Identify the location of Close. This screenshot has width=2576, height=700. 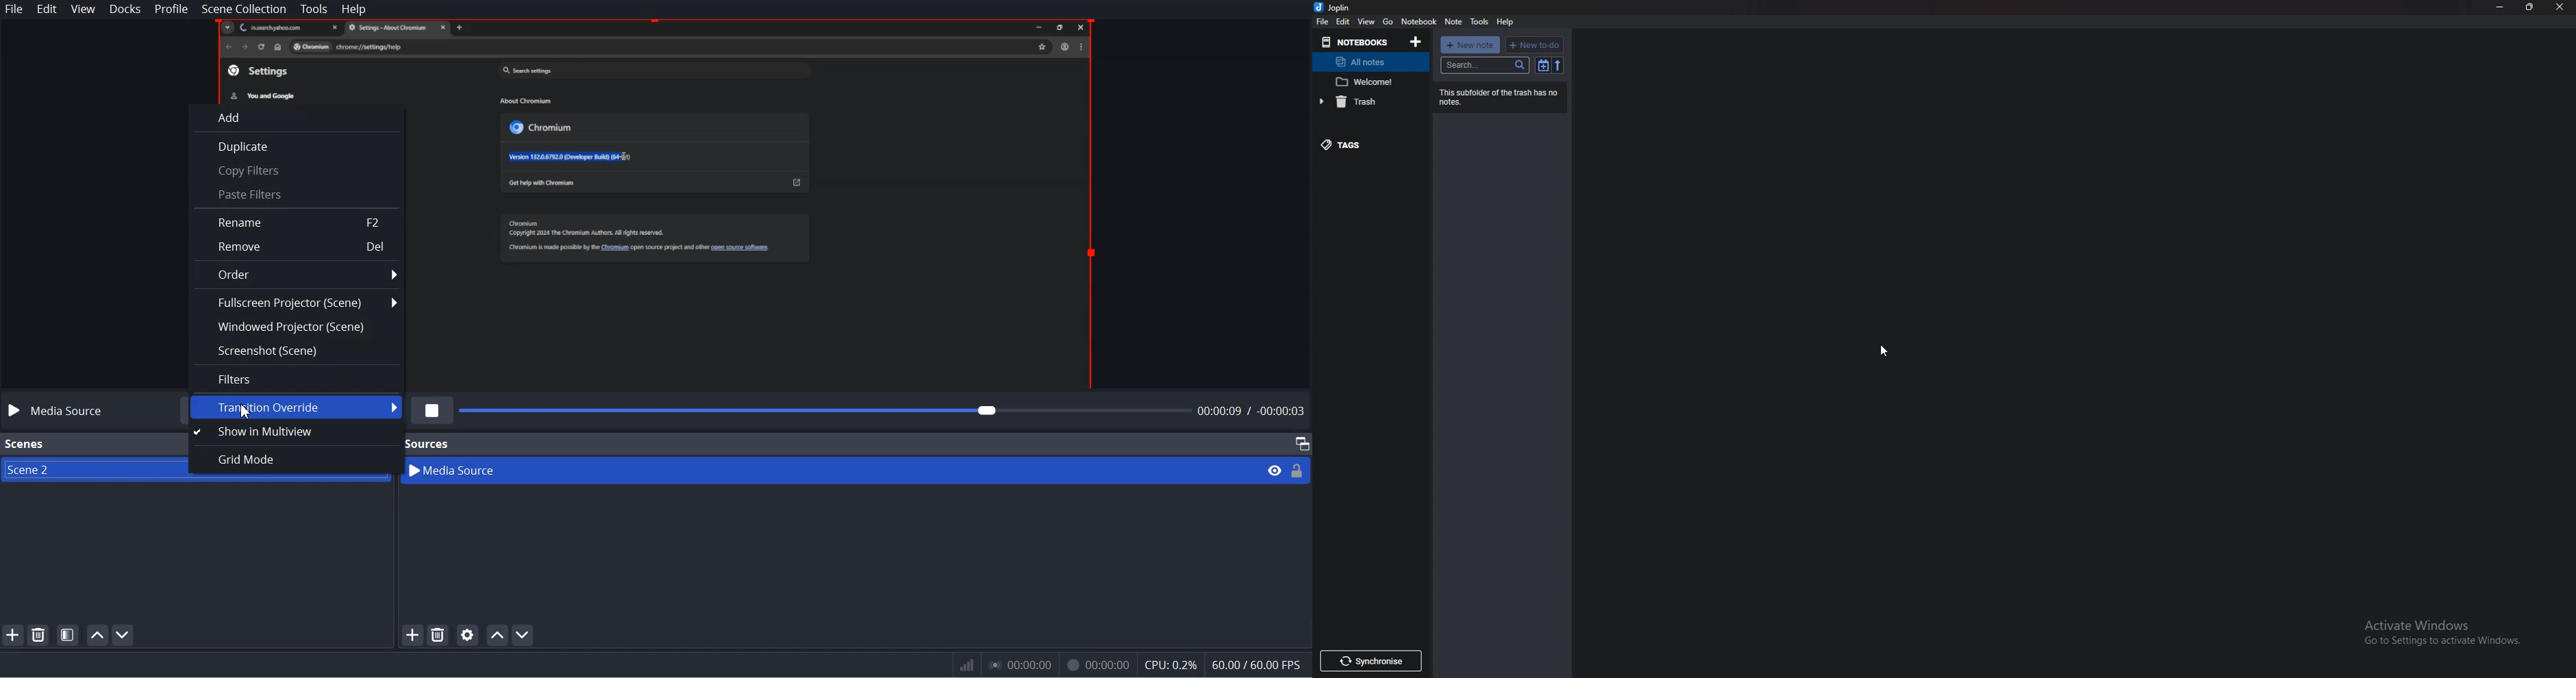
(2559, 7).